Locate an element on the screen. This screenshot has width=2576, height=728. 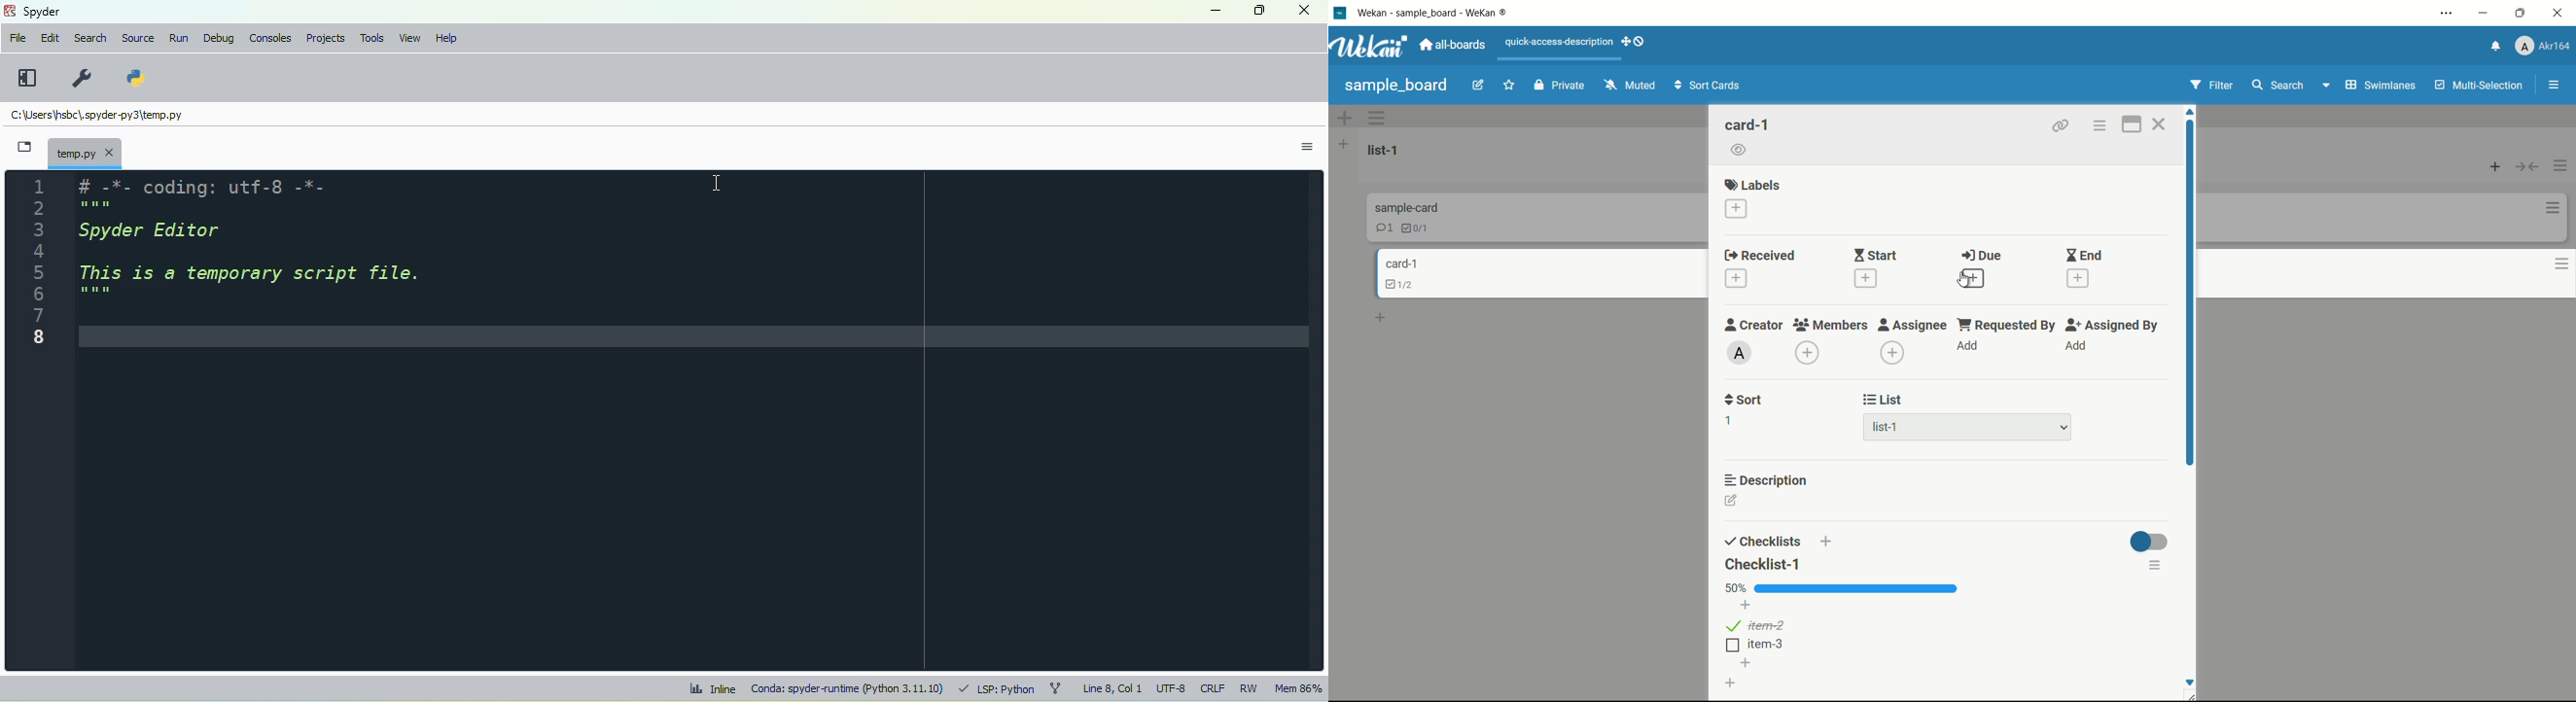
logo is located at coordinates (9, 11).